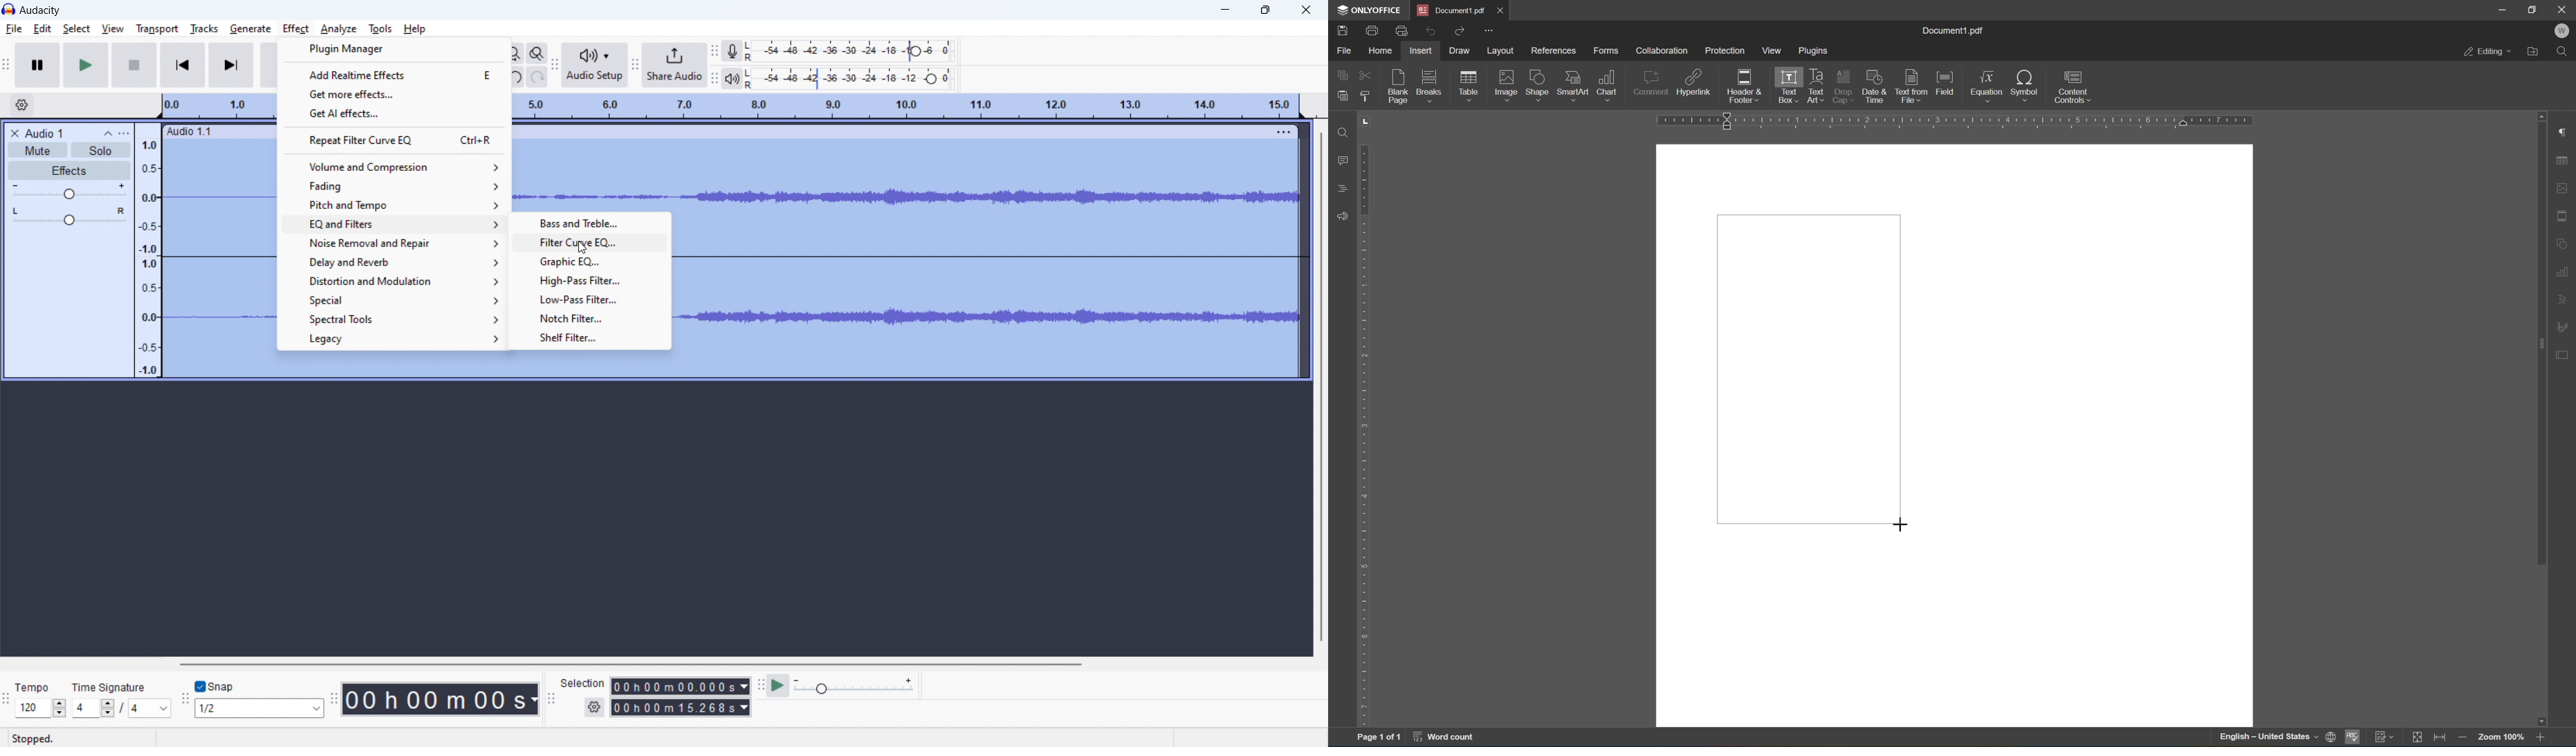 The height and width of the screenshot is (756, 2576). Describe the element at coordinates (76, 29) in the screenshot. I see `select` at that location.